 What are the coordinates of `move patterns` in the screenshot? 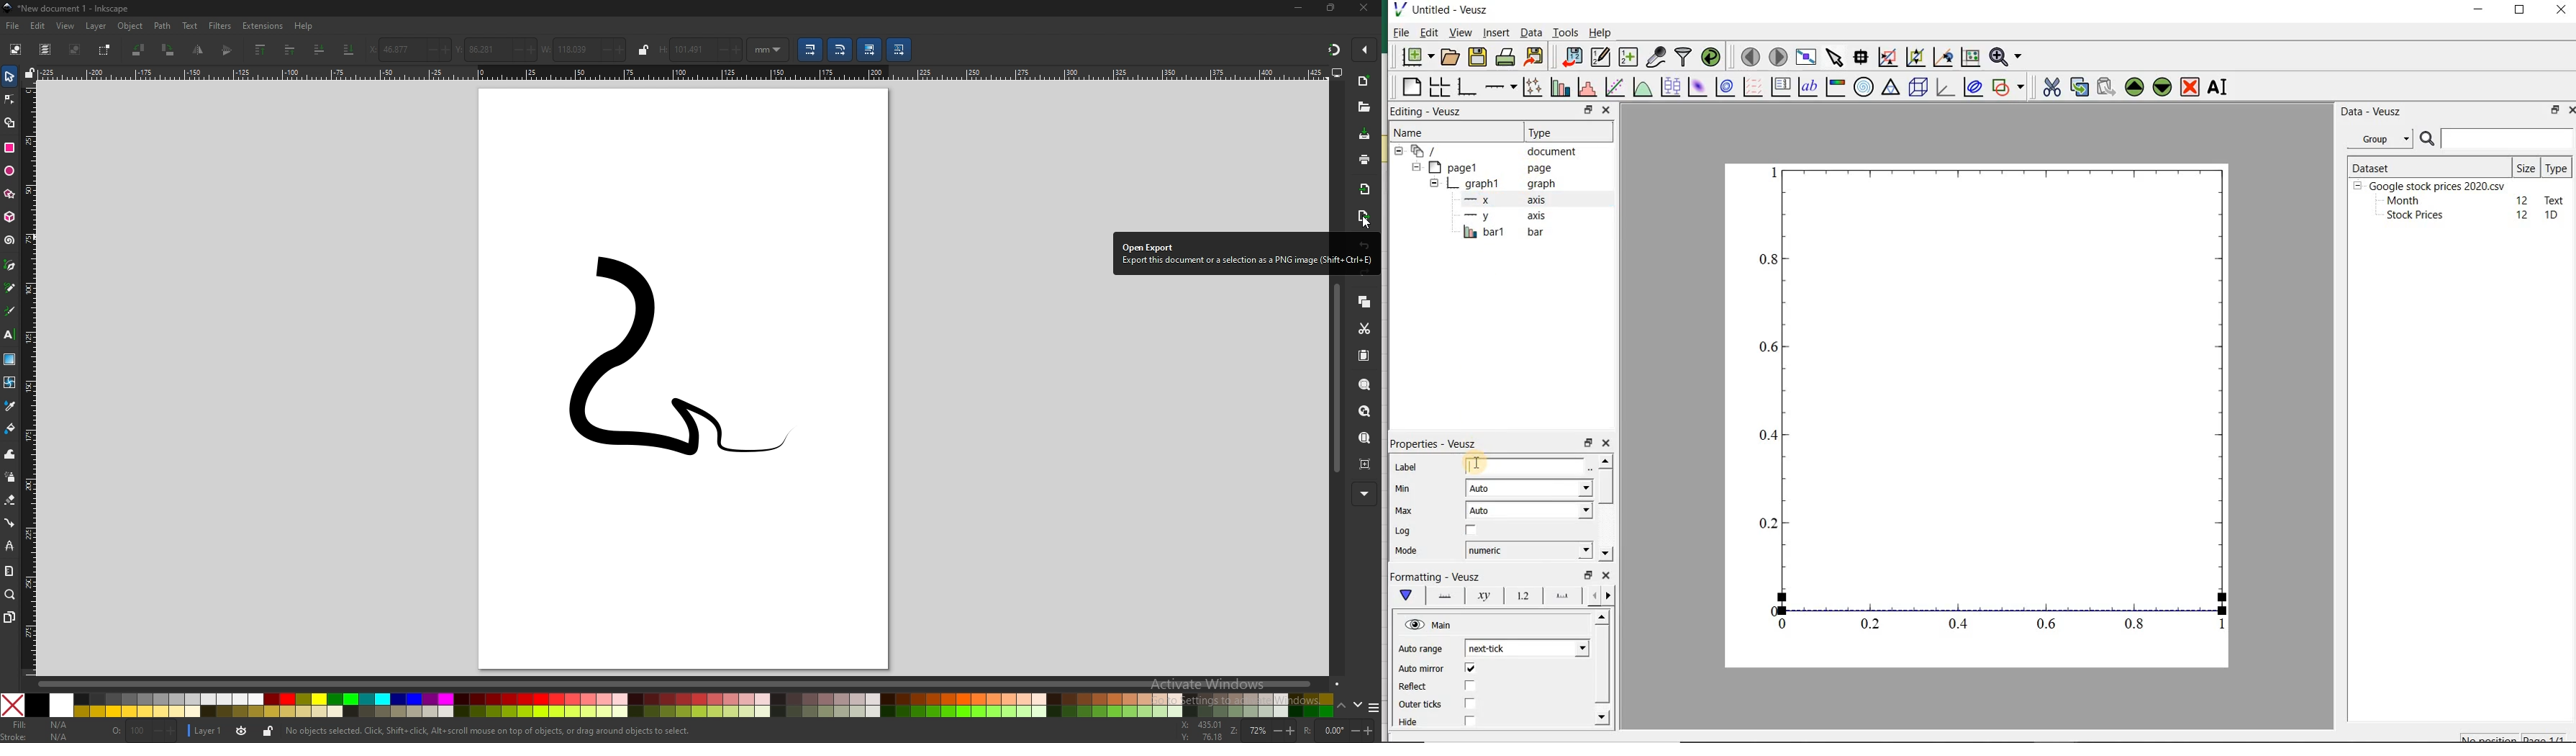 It's located at (899, 50).